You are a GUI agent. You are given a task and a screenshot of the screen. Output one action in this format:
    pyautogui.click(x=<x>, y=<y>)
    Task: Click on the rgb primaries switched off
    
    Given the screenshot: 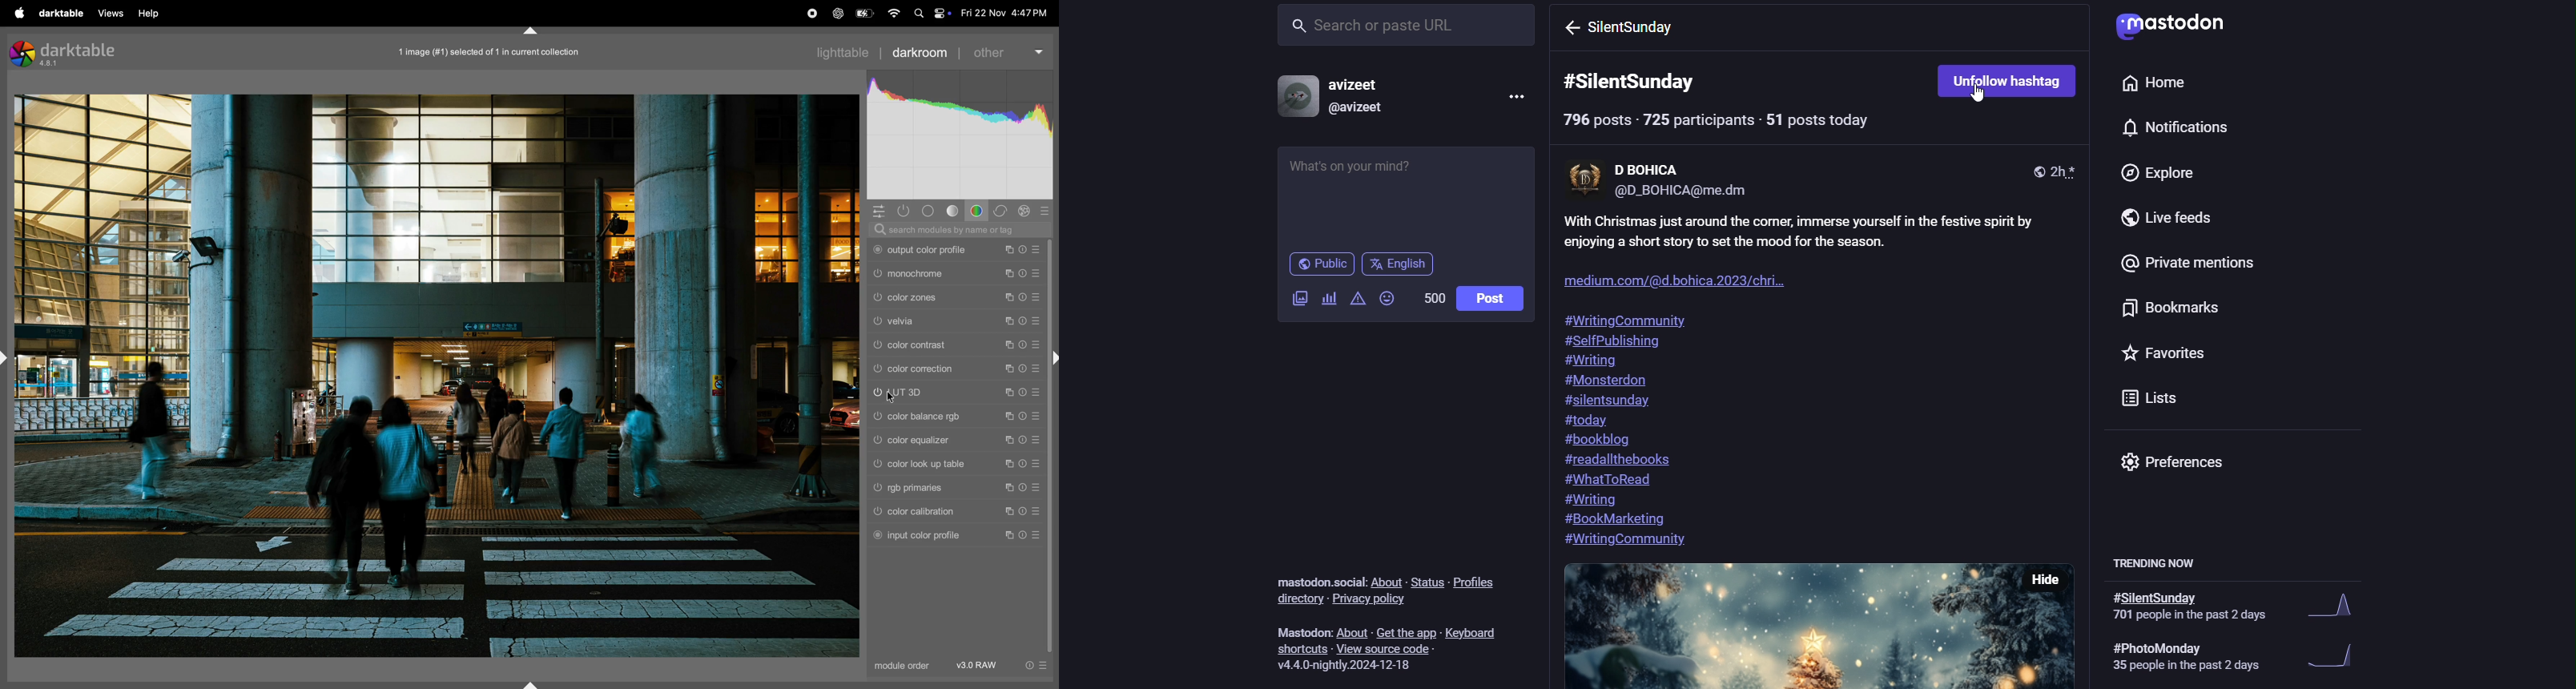 What is the action you would take?
    pyautogui.click(x=875, y=487)
    